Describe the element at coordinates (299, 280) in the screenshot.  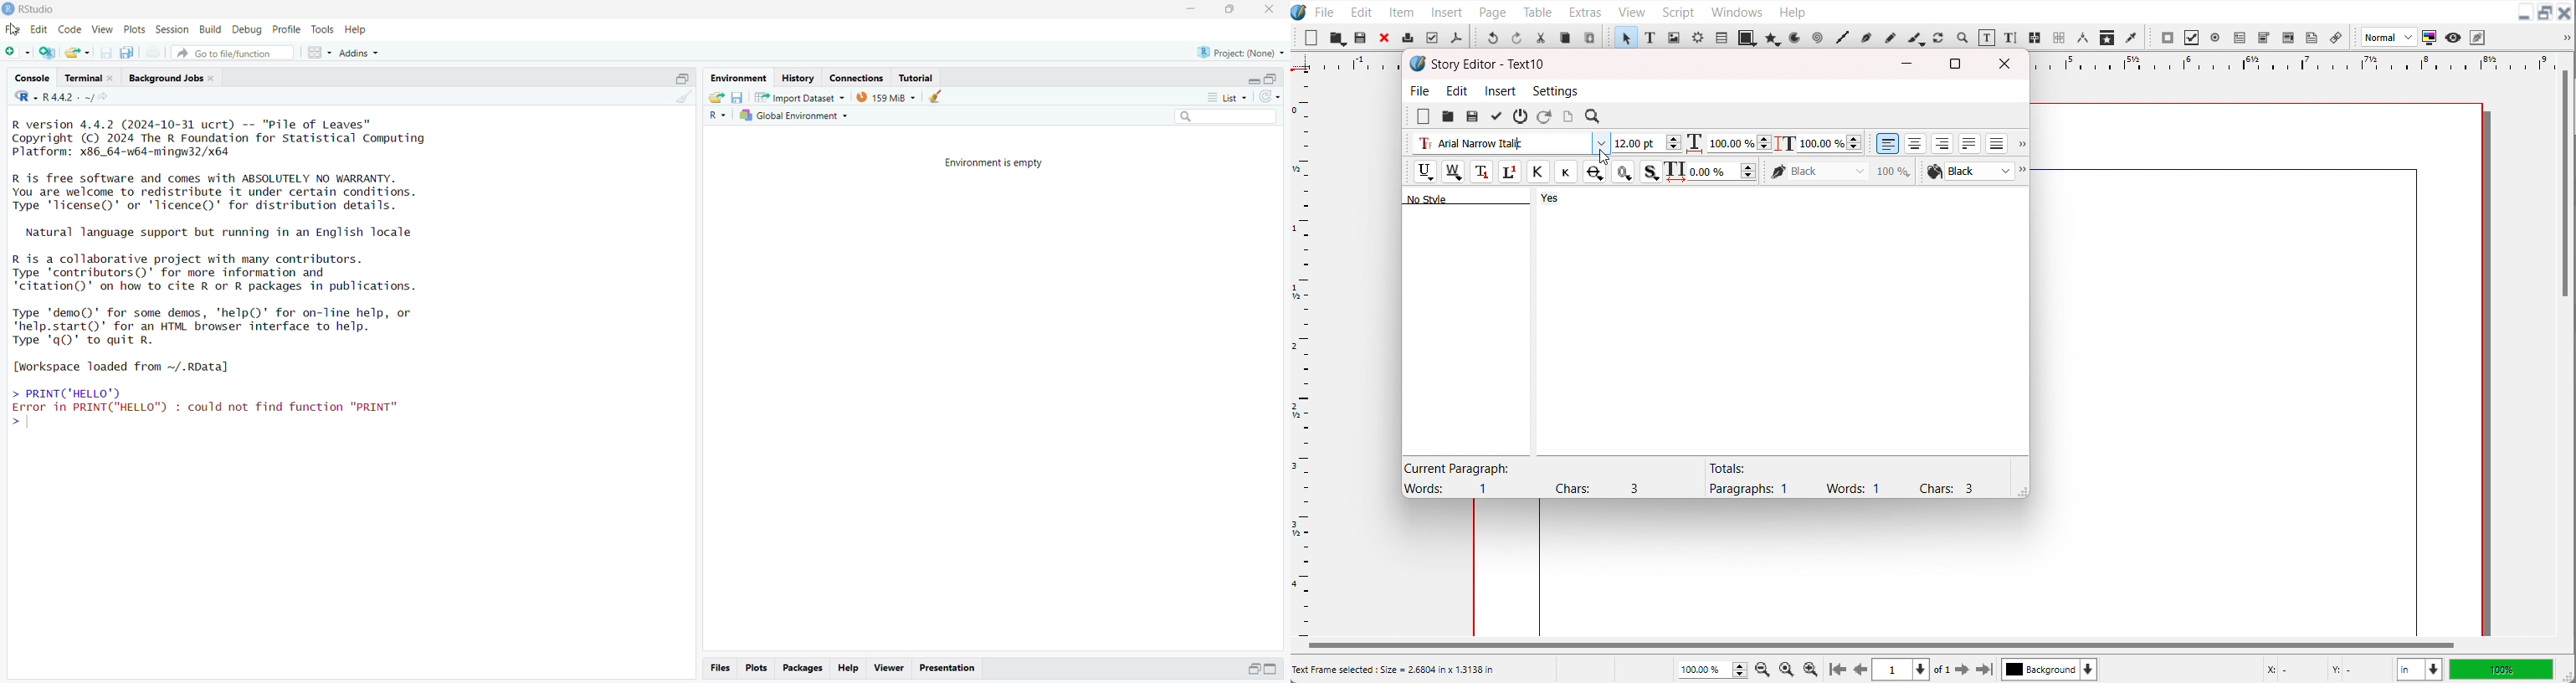
I see `console log` at that location.